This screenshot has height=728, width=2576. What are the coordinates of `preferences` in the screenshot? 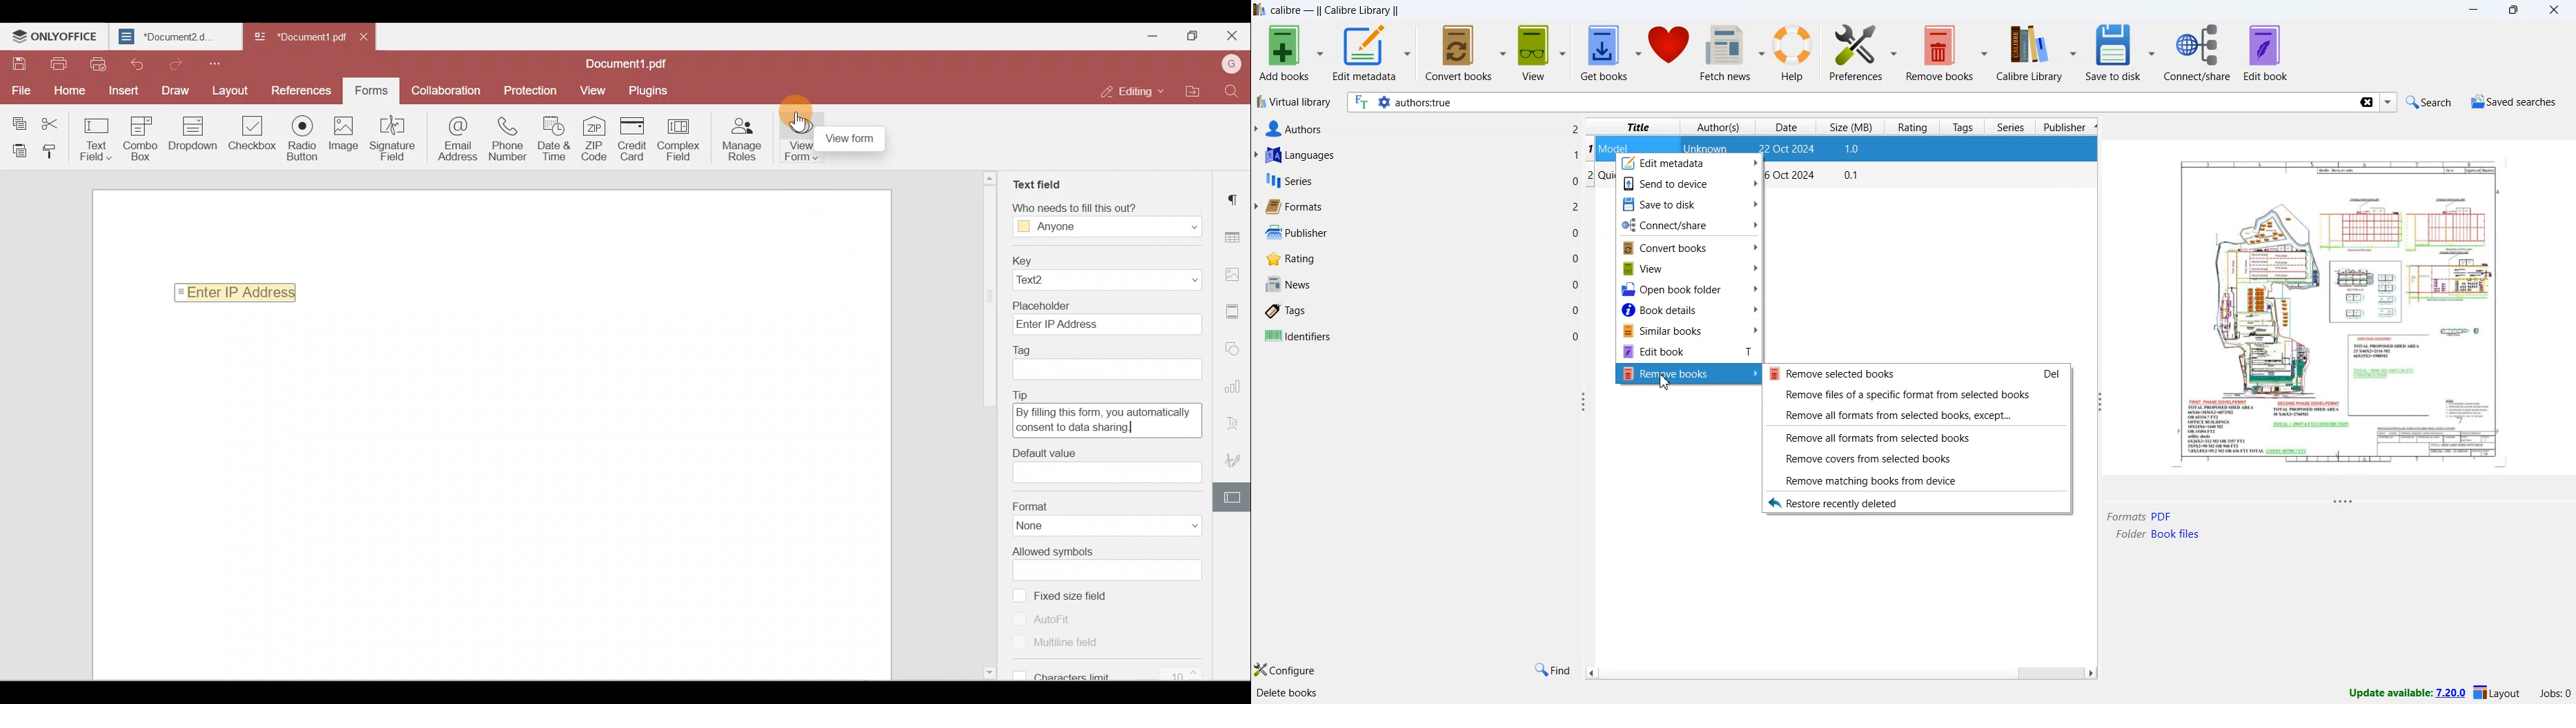 It's located at (1863, 53).